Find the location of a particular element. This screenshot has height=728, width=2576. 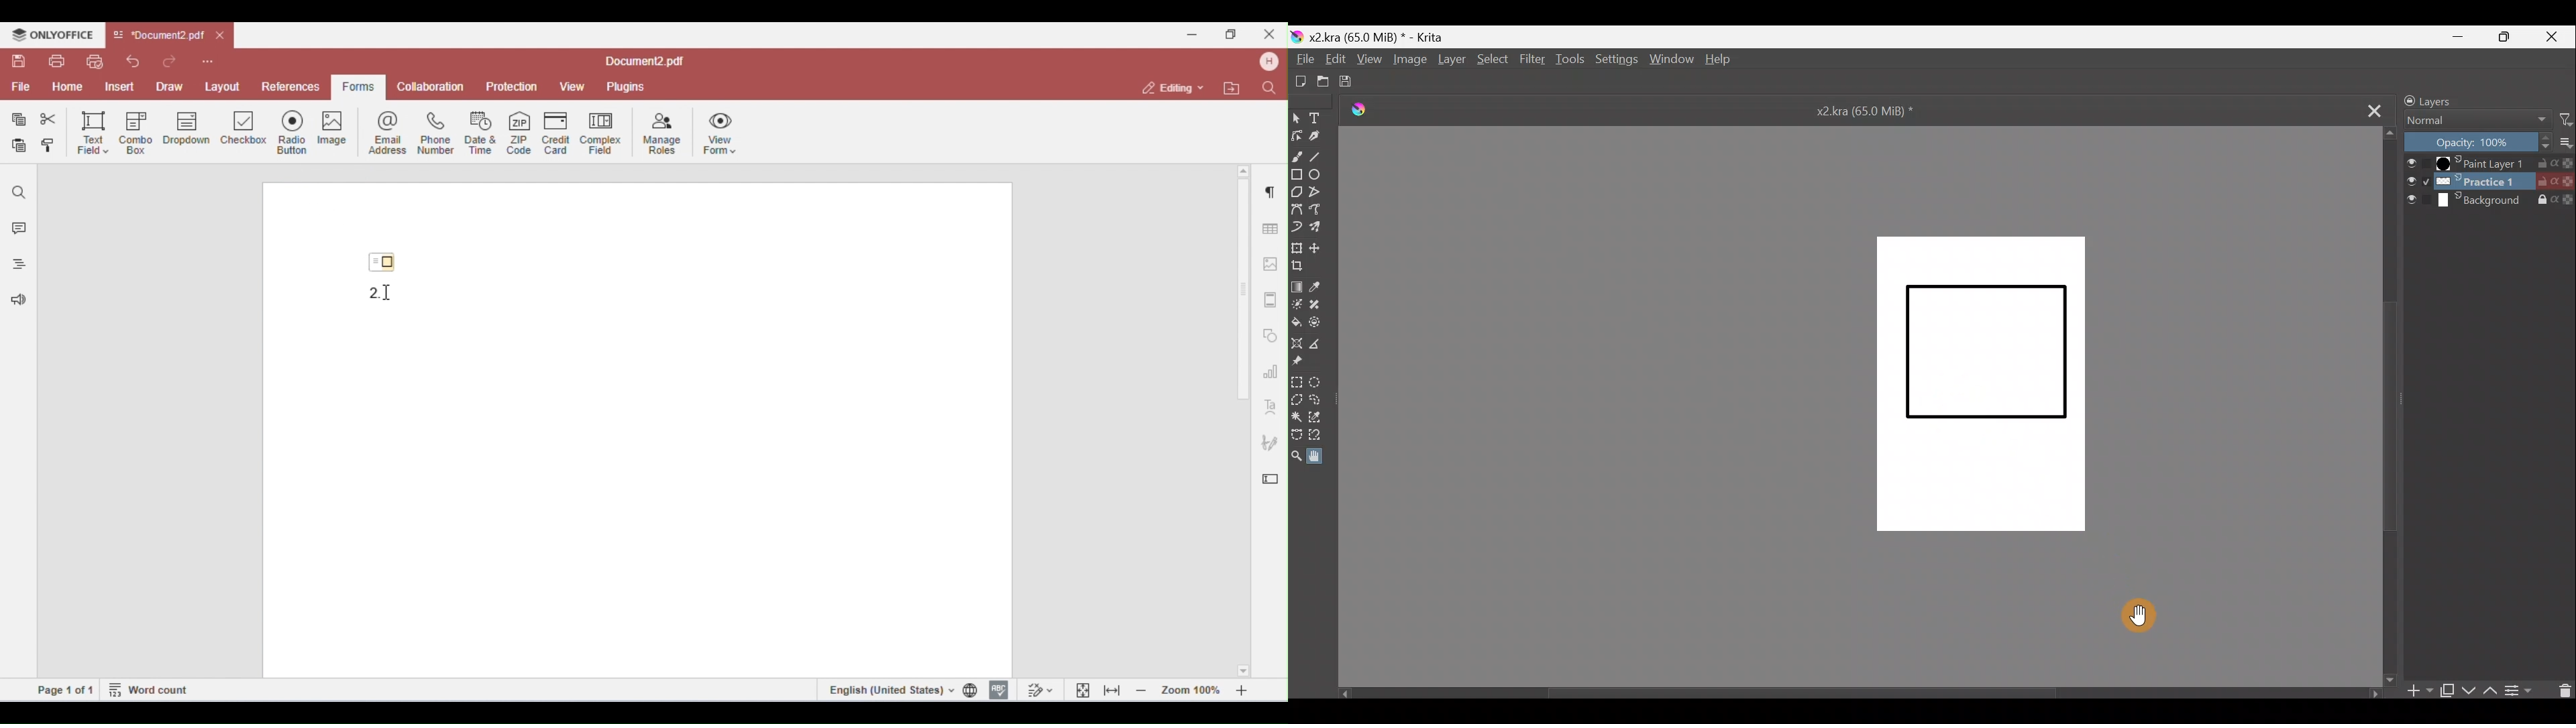

Magnetic curve selection tool is located at coordinates (1326, 436).